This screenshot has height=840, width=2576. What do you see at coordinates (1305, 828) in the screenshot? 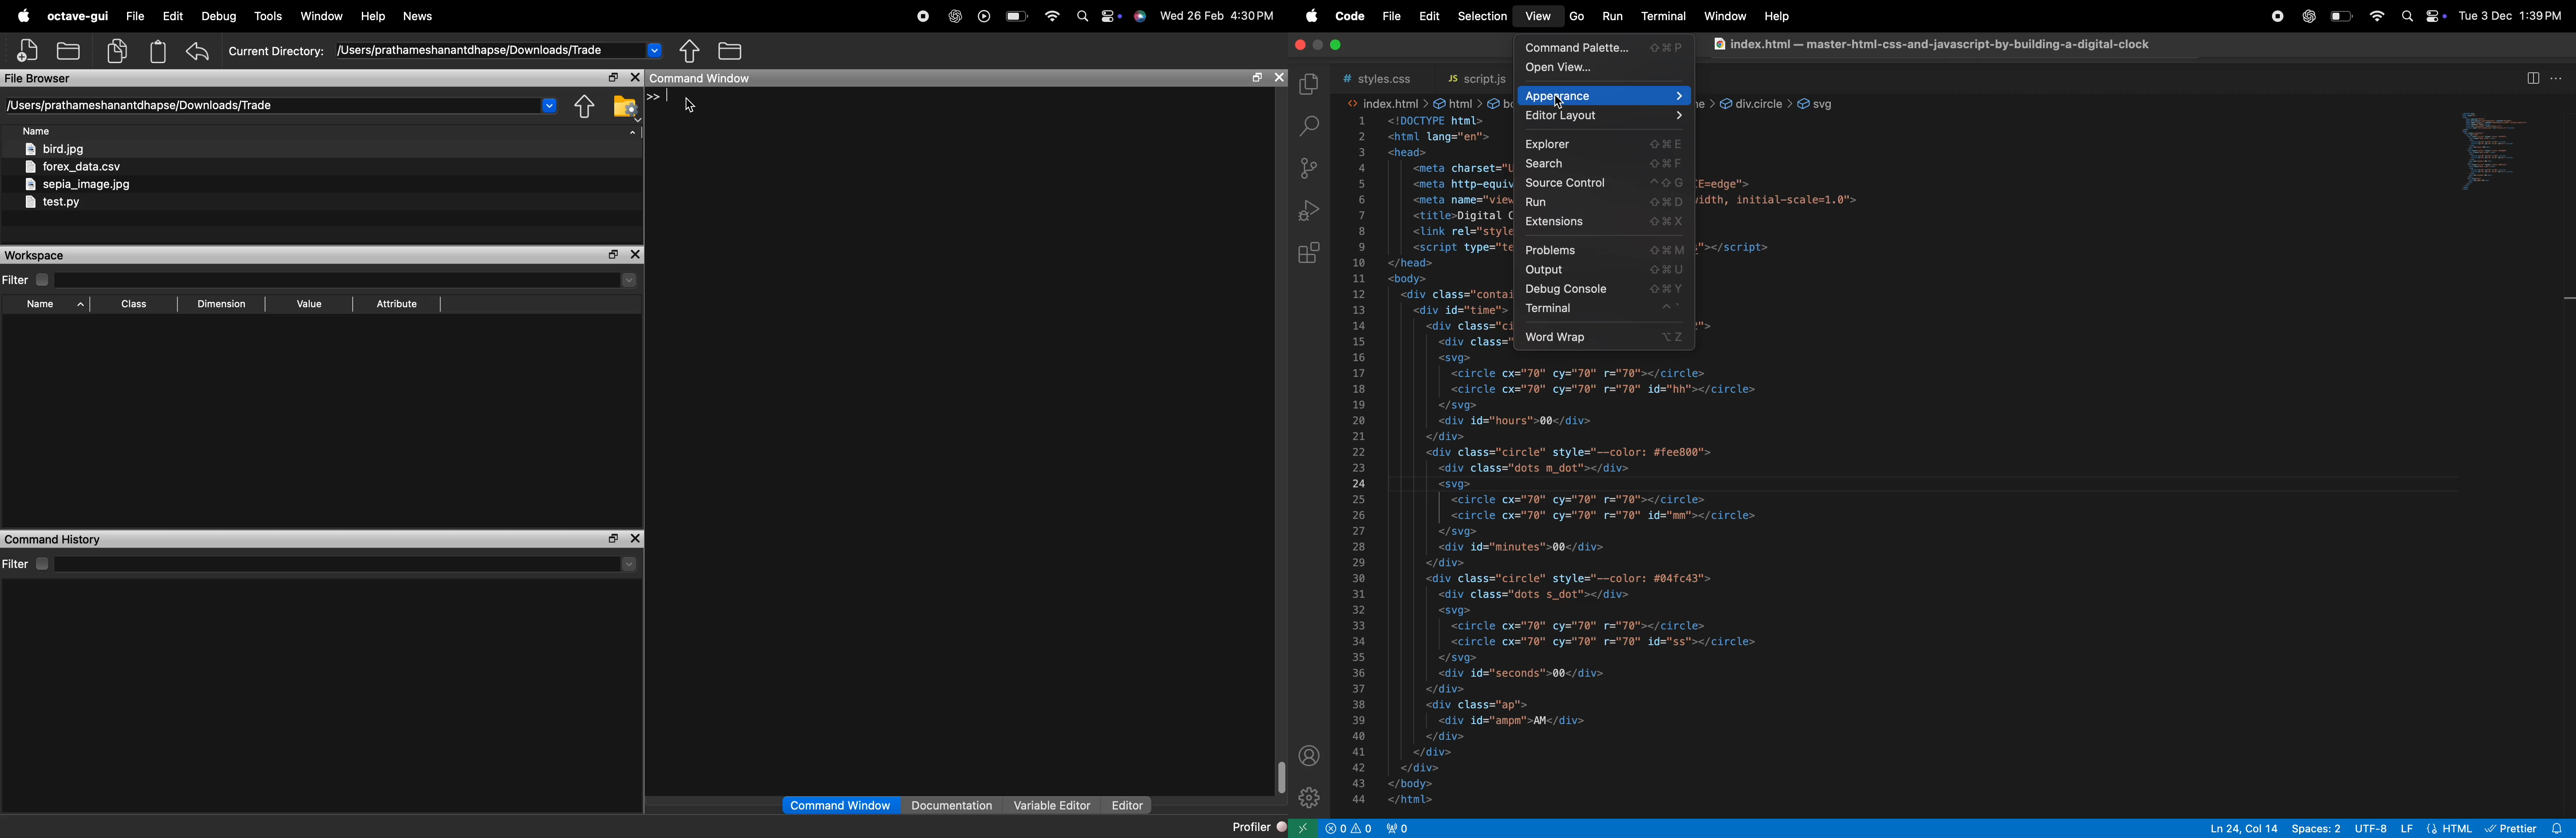
I see `open remote window` at bounding box center [1305, 828].